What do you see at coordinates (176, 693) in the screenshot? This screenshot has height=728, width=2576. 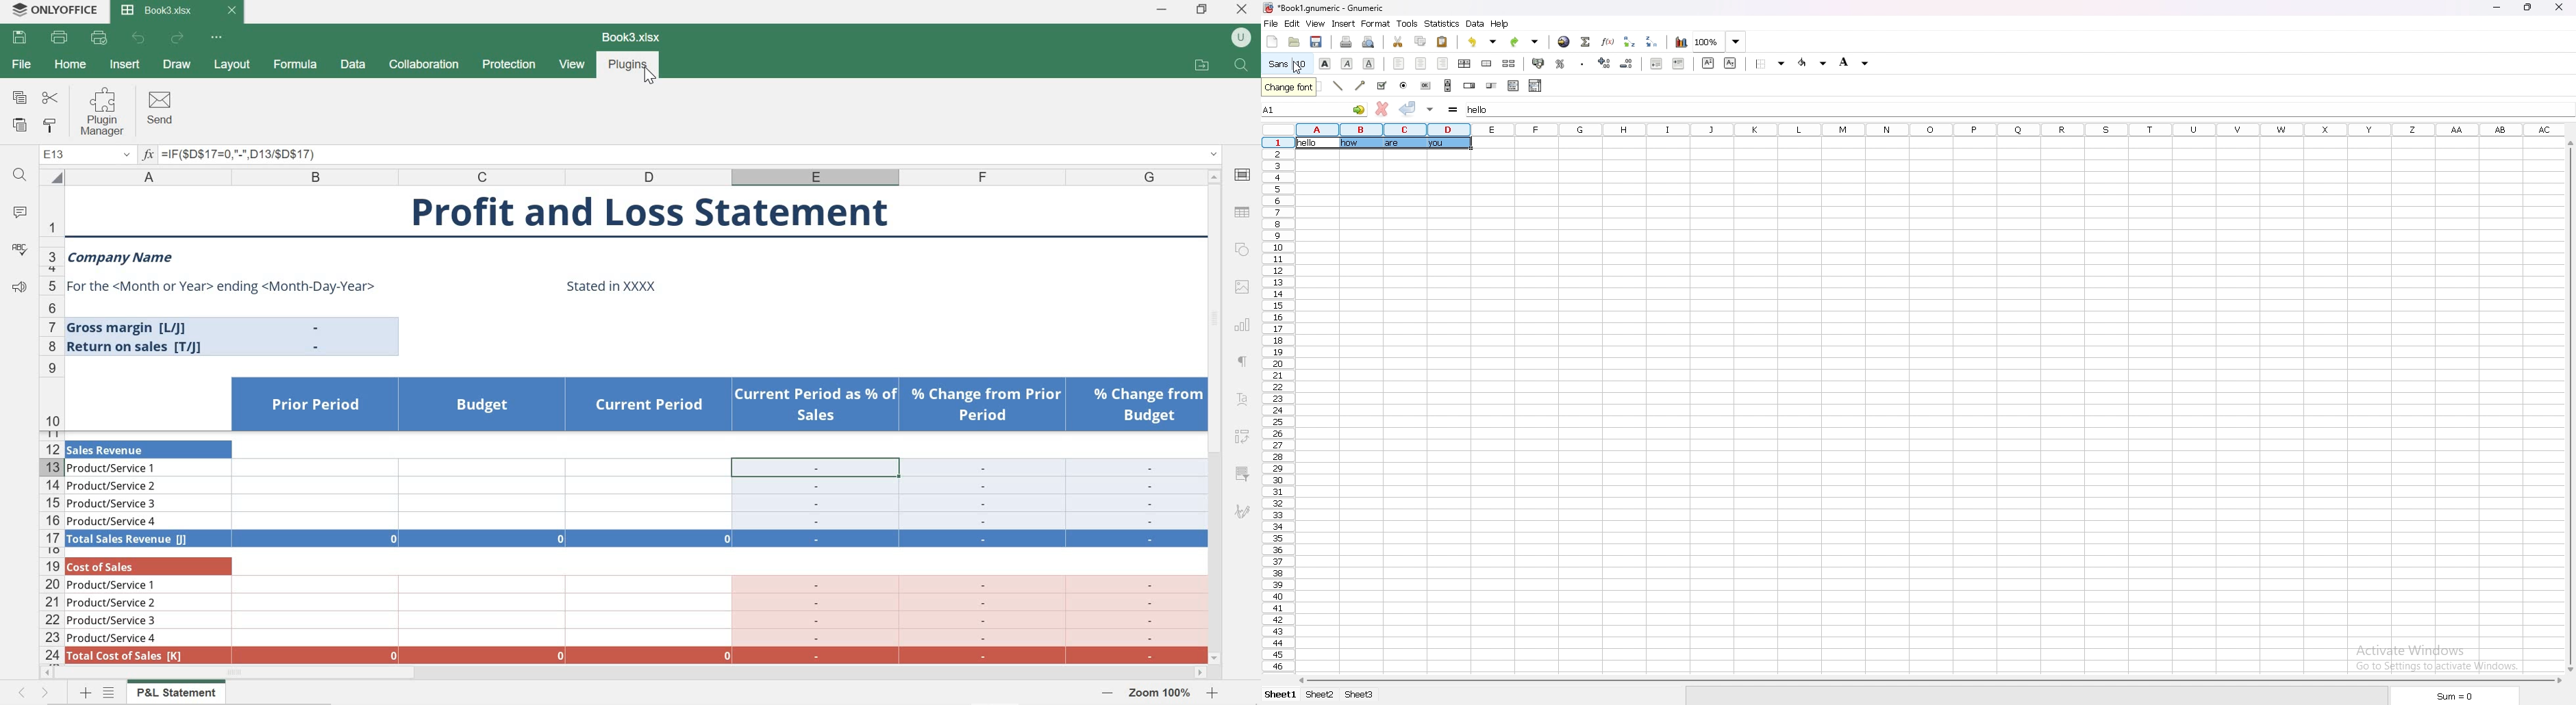 I see `P & L statement` at bounding box center [176, 693].